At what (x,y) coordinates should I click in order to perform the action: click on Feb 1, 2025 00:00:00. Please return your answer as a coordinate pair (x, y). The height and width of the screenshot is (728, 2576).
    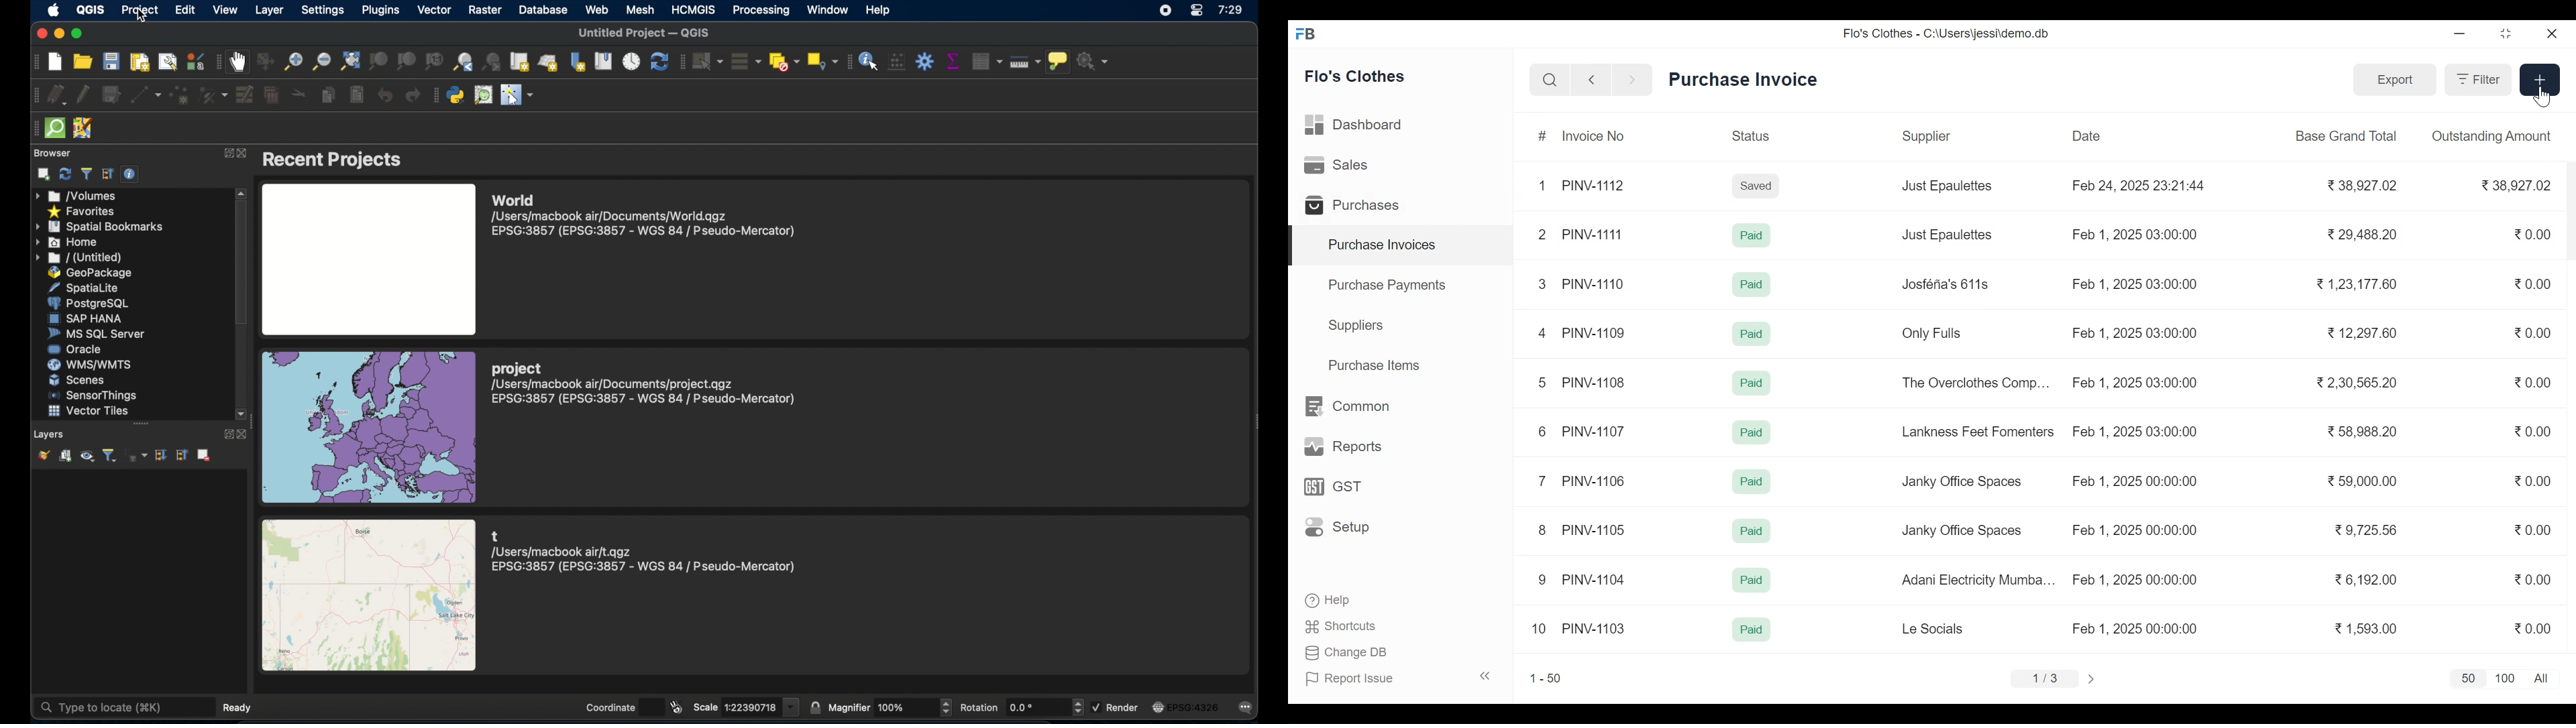
    Looking at the image, I should click on (2137, 628).